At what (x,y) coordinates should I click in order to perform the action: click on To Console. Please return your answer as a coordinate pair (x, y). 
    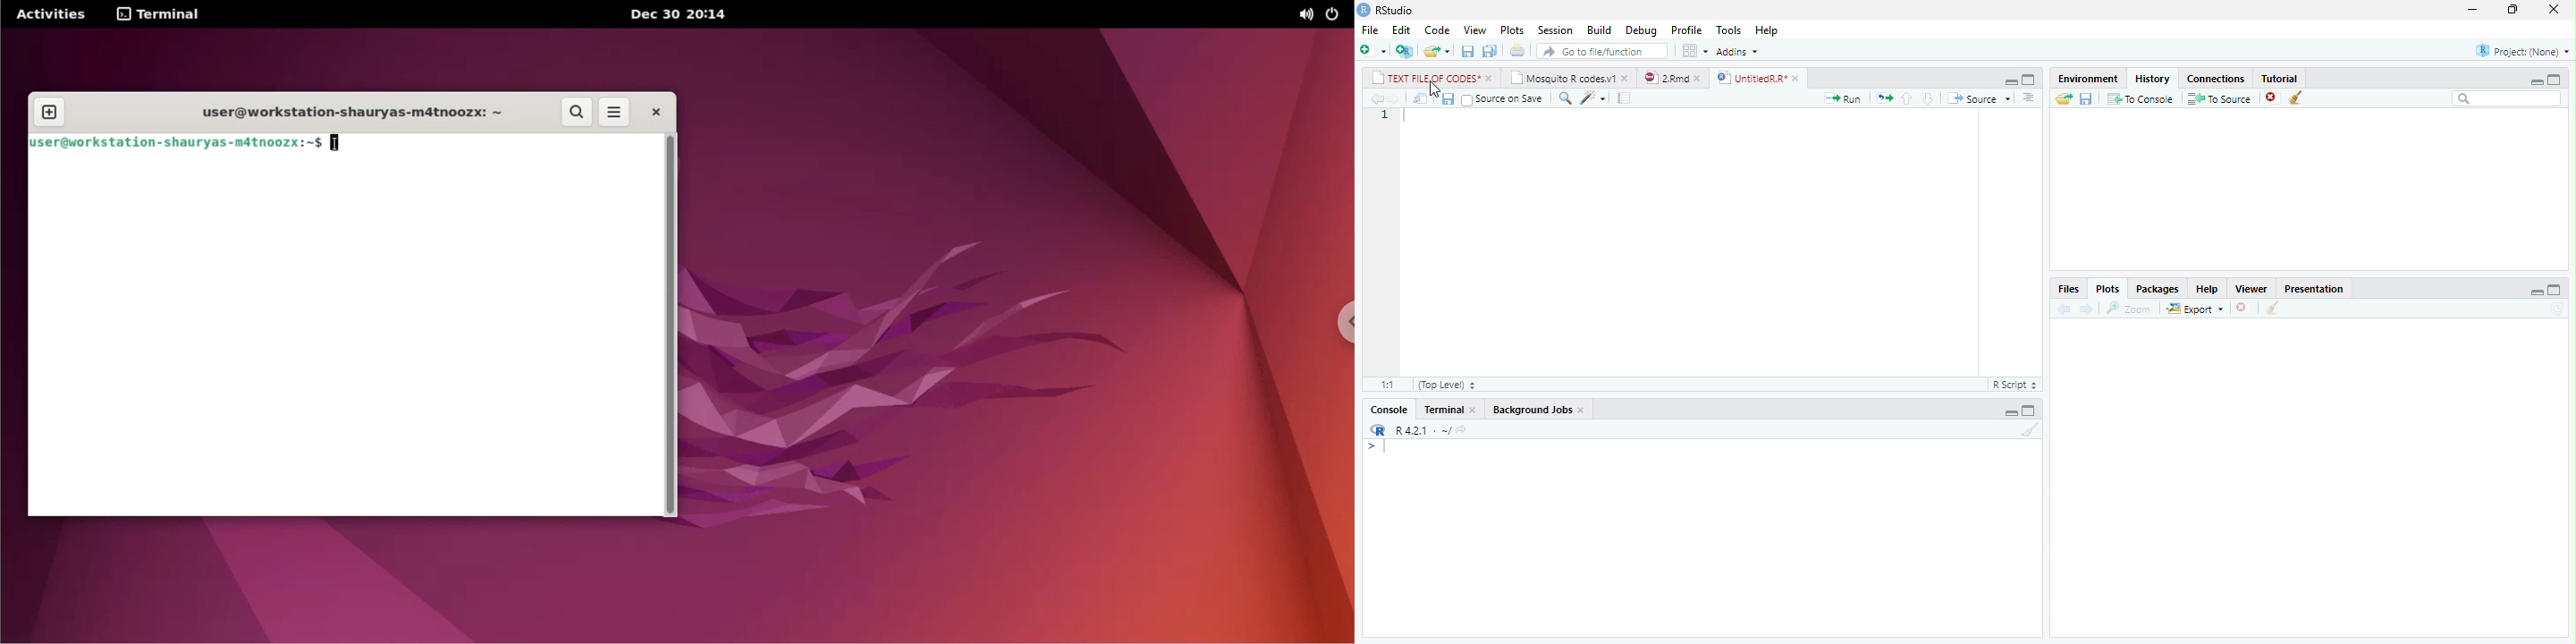
    Looking at the image, I should click on (2140, 98).